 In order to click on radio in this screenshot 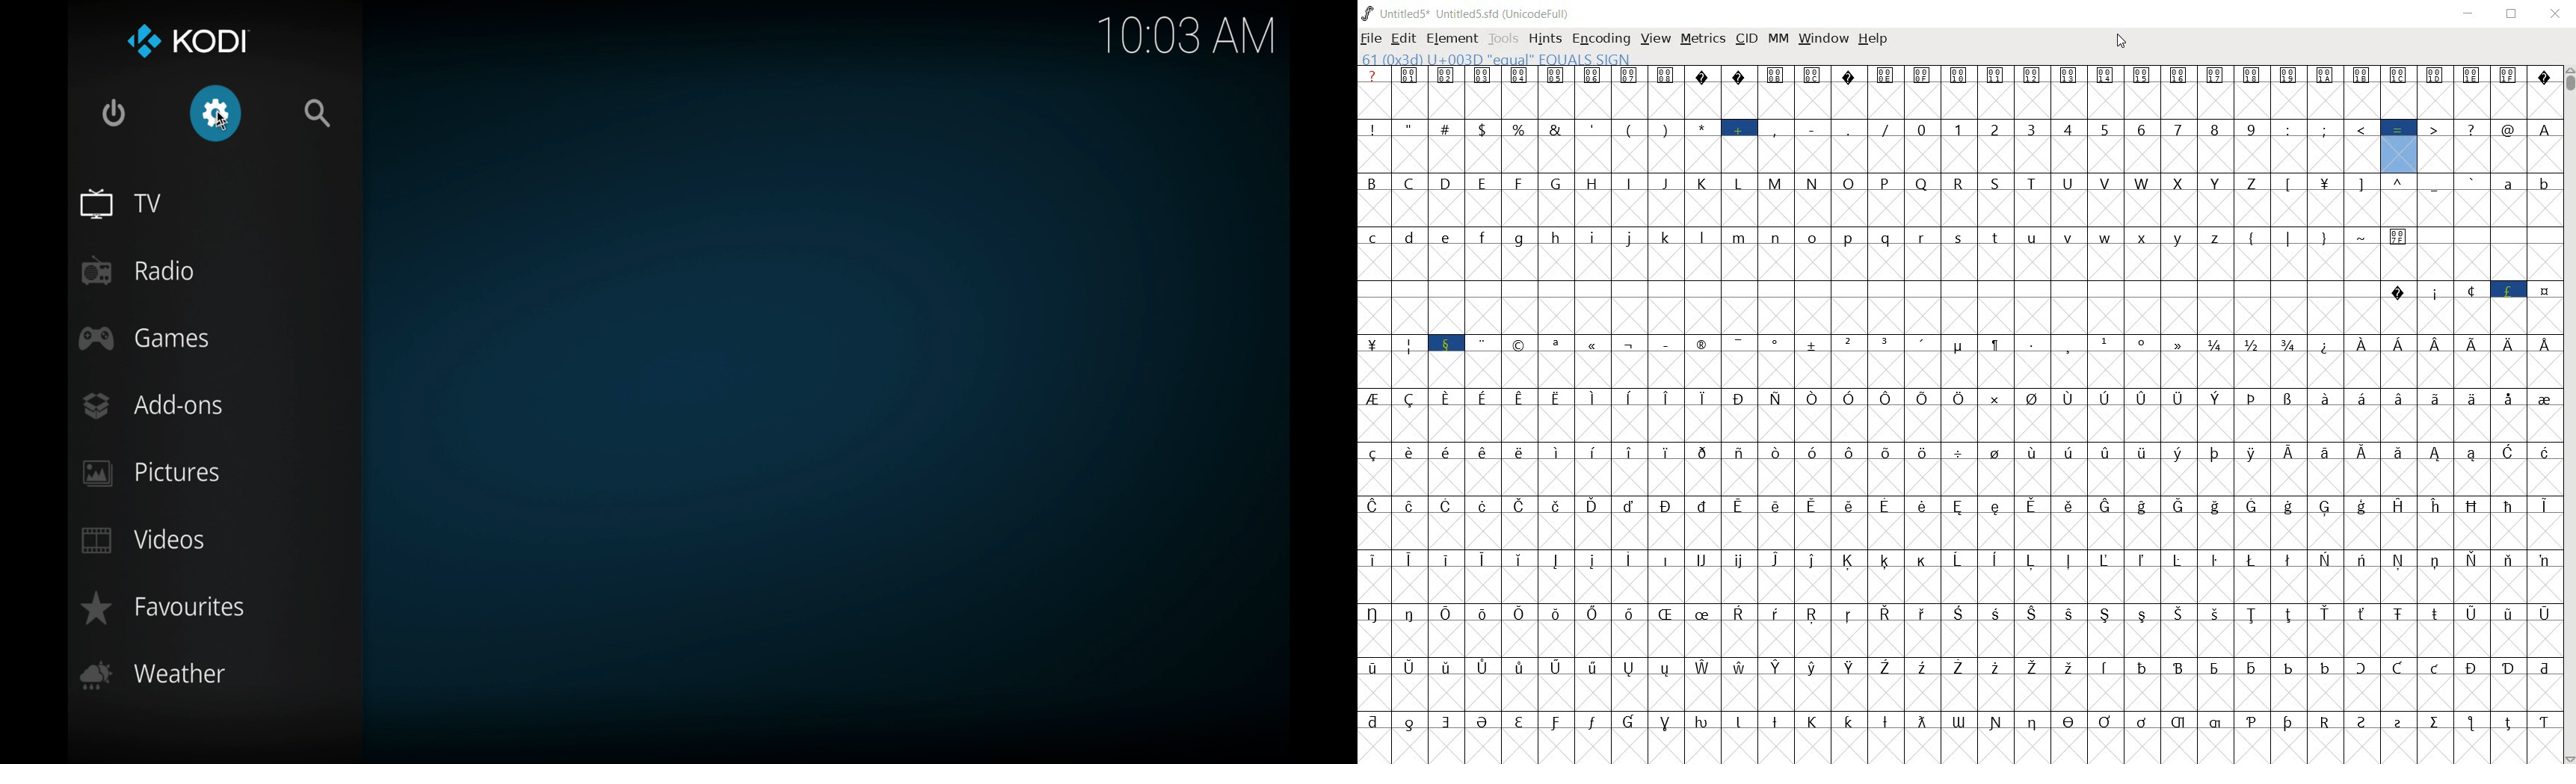, I will do `click(139, 271)`.